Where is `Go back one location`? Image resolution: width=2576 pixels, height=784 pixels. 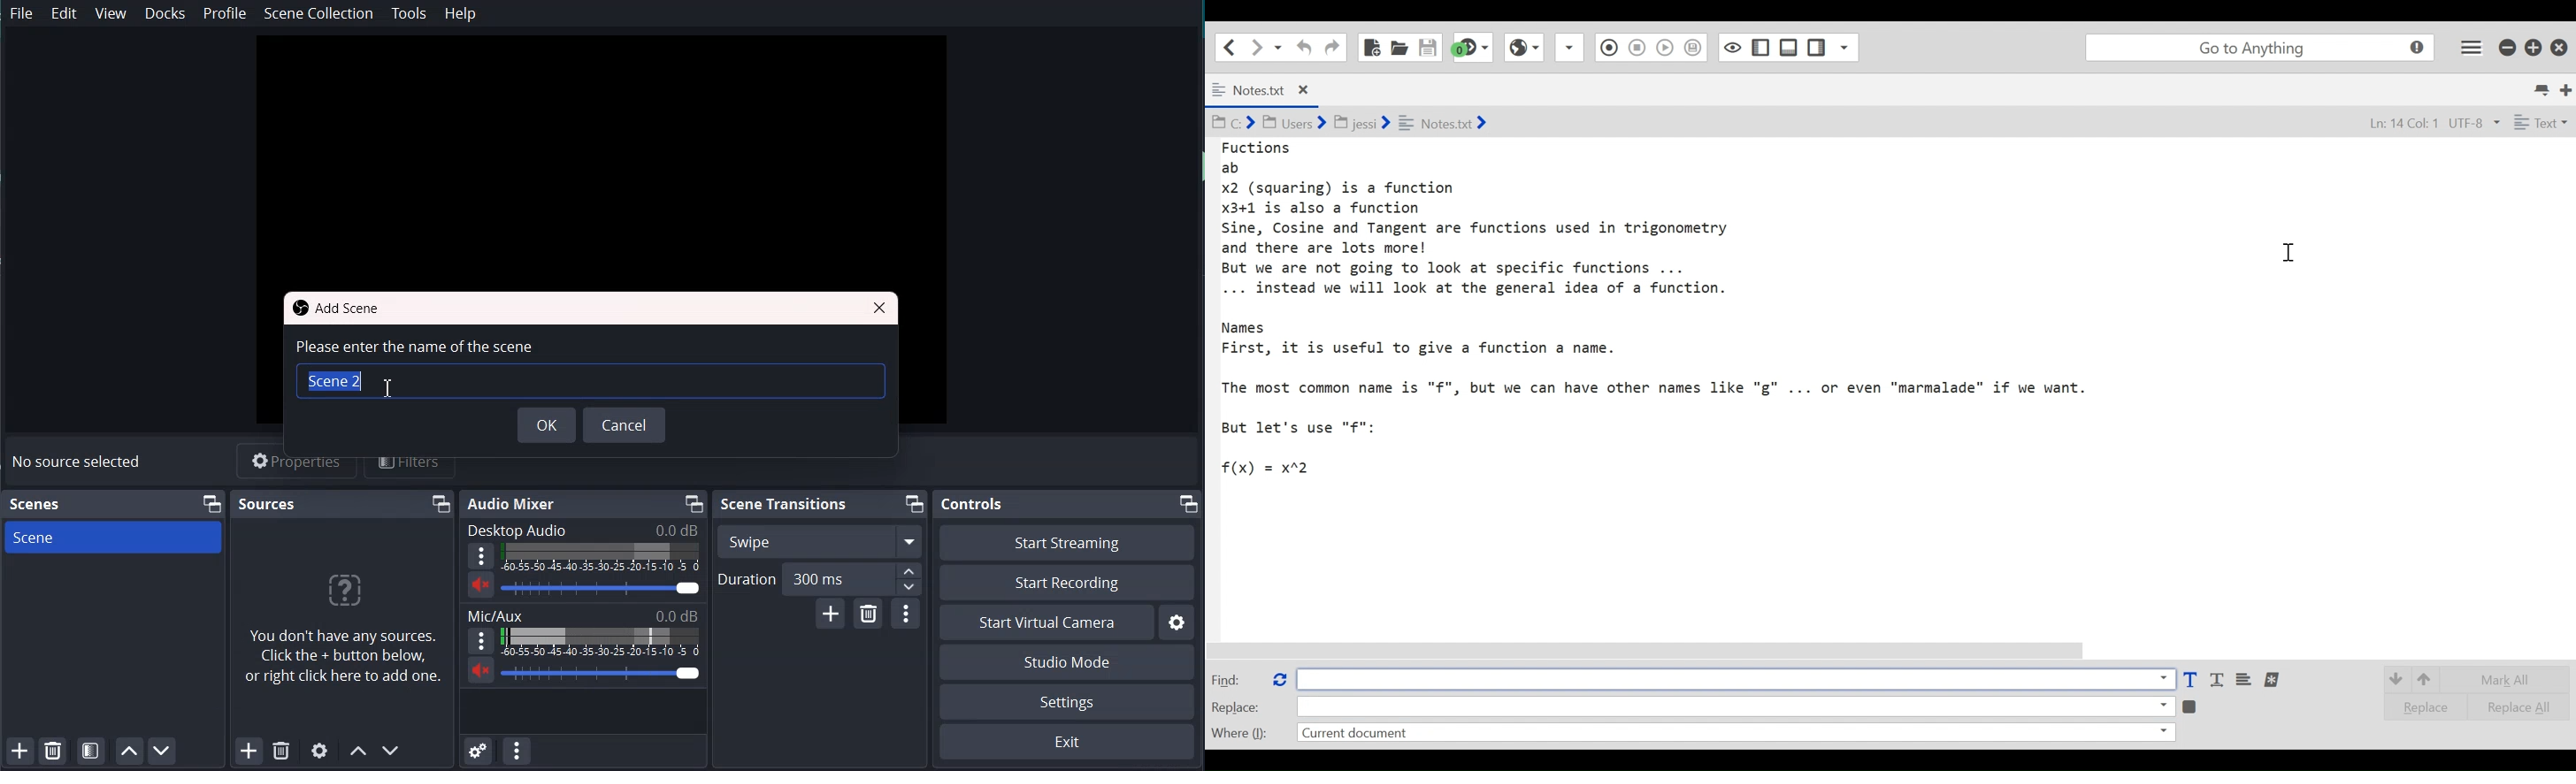
Go back one location is located at coordinates (1226, 46).